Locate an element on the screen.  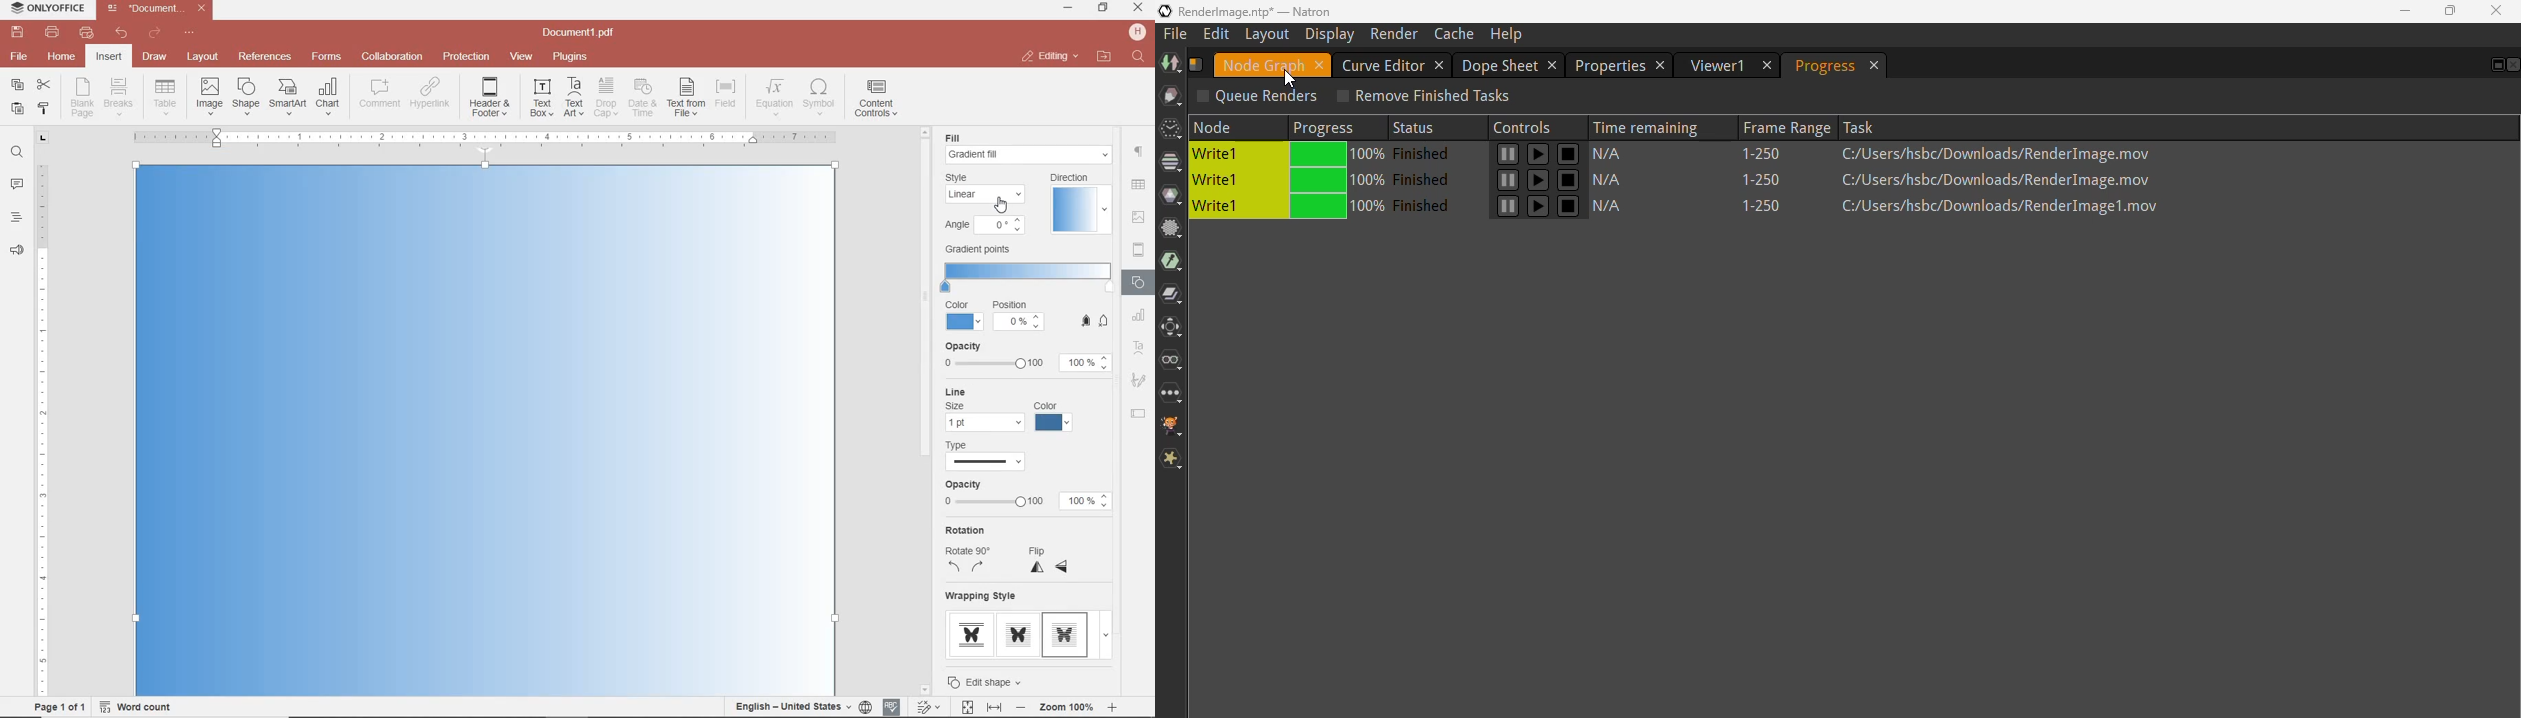
BEHIND TEXT is located at coordinates (1026, 625).